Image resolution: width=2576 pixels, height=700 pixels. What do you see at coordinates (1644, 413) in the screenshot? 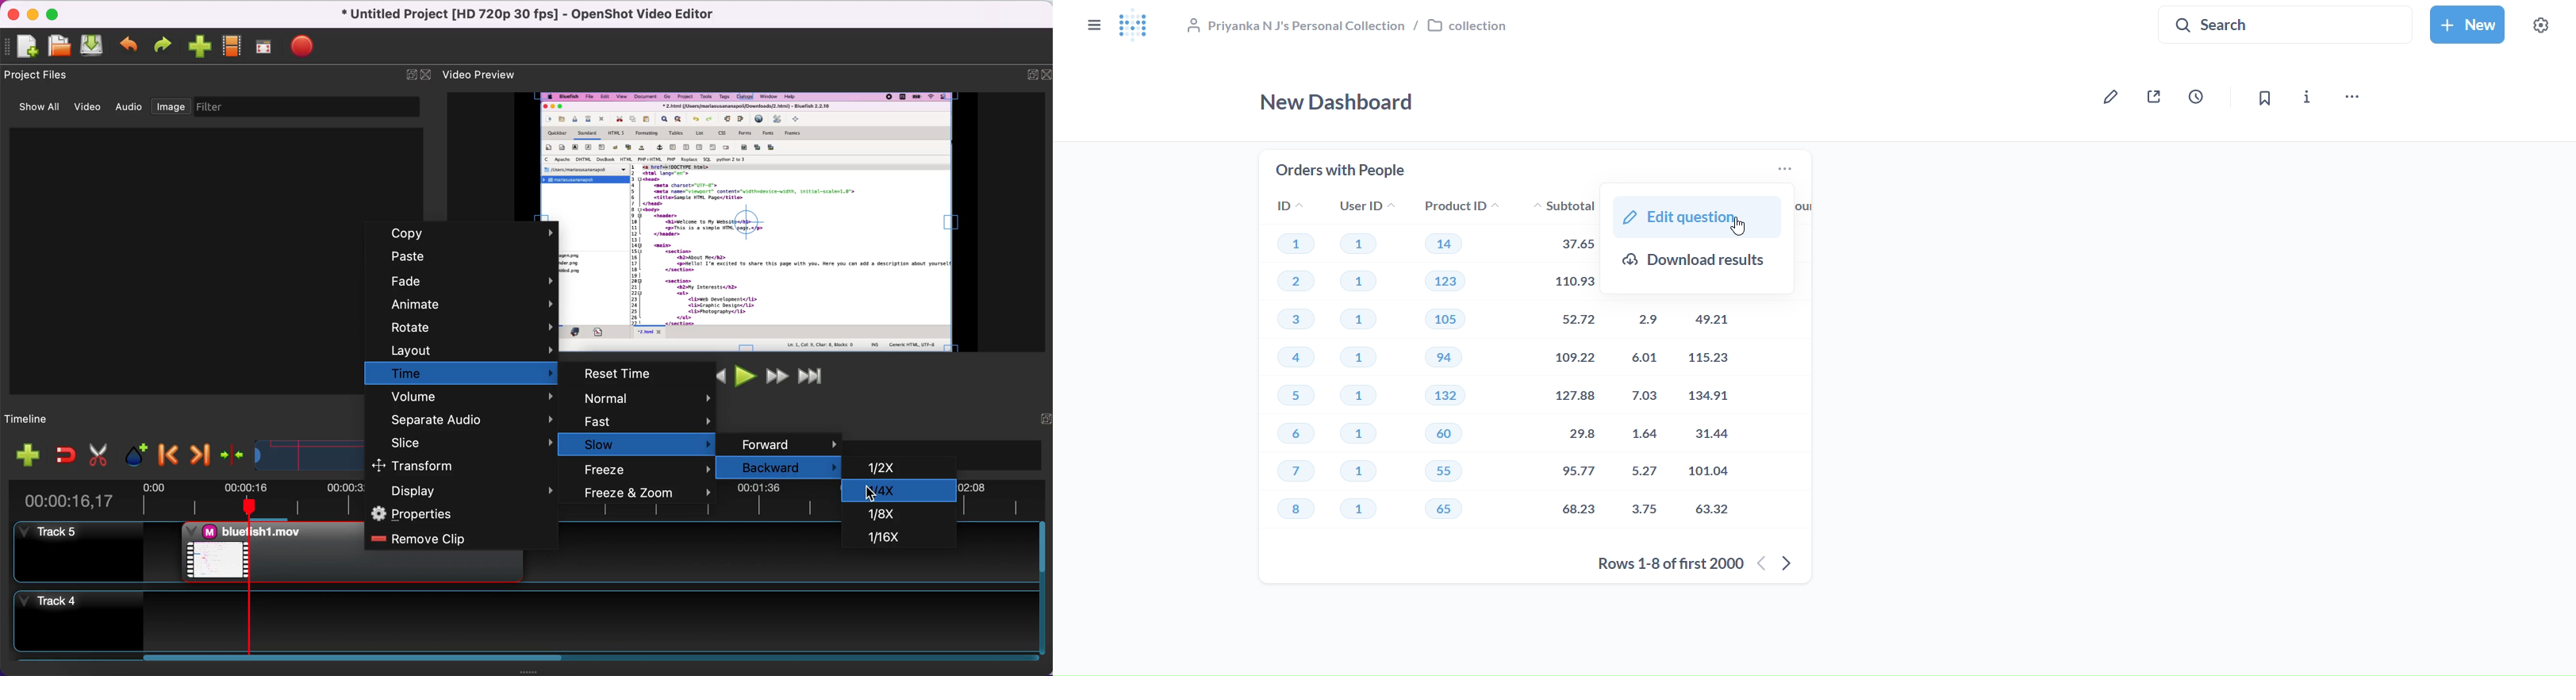
I see `tax` at bounding box center [1644, 413].